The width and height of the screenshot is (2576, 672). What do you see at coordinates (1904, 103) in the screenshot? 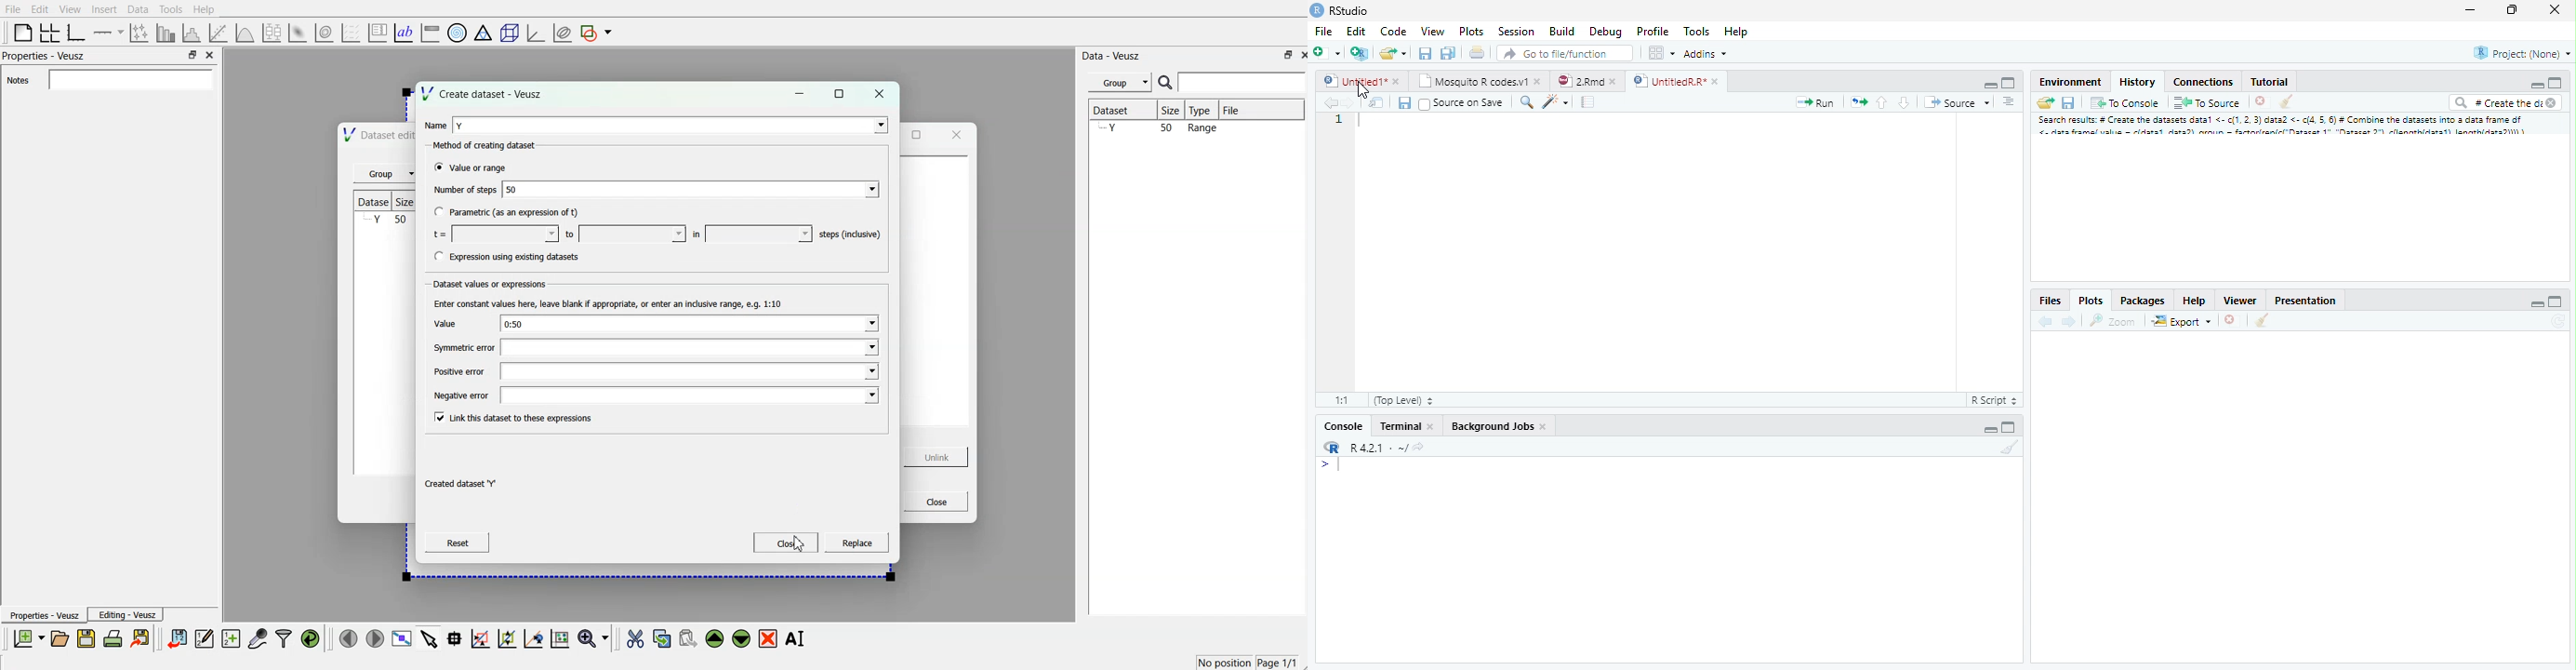
I see `Go to the next section/chunk` at bounding box center [1904, 103].